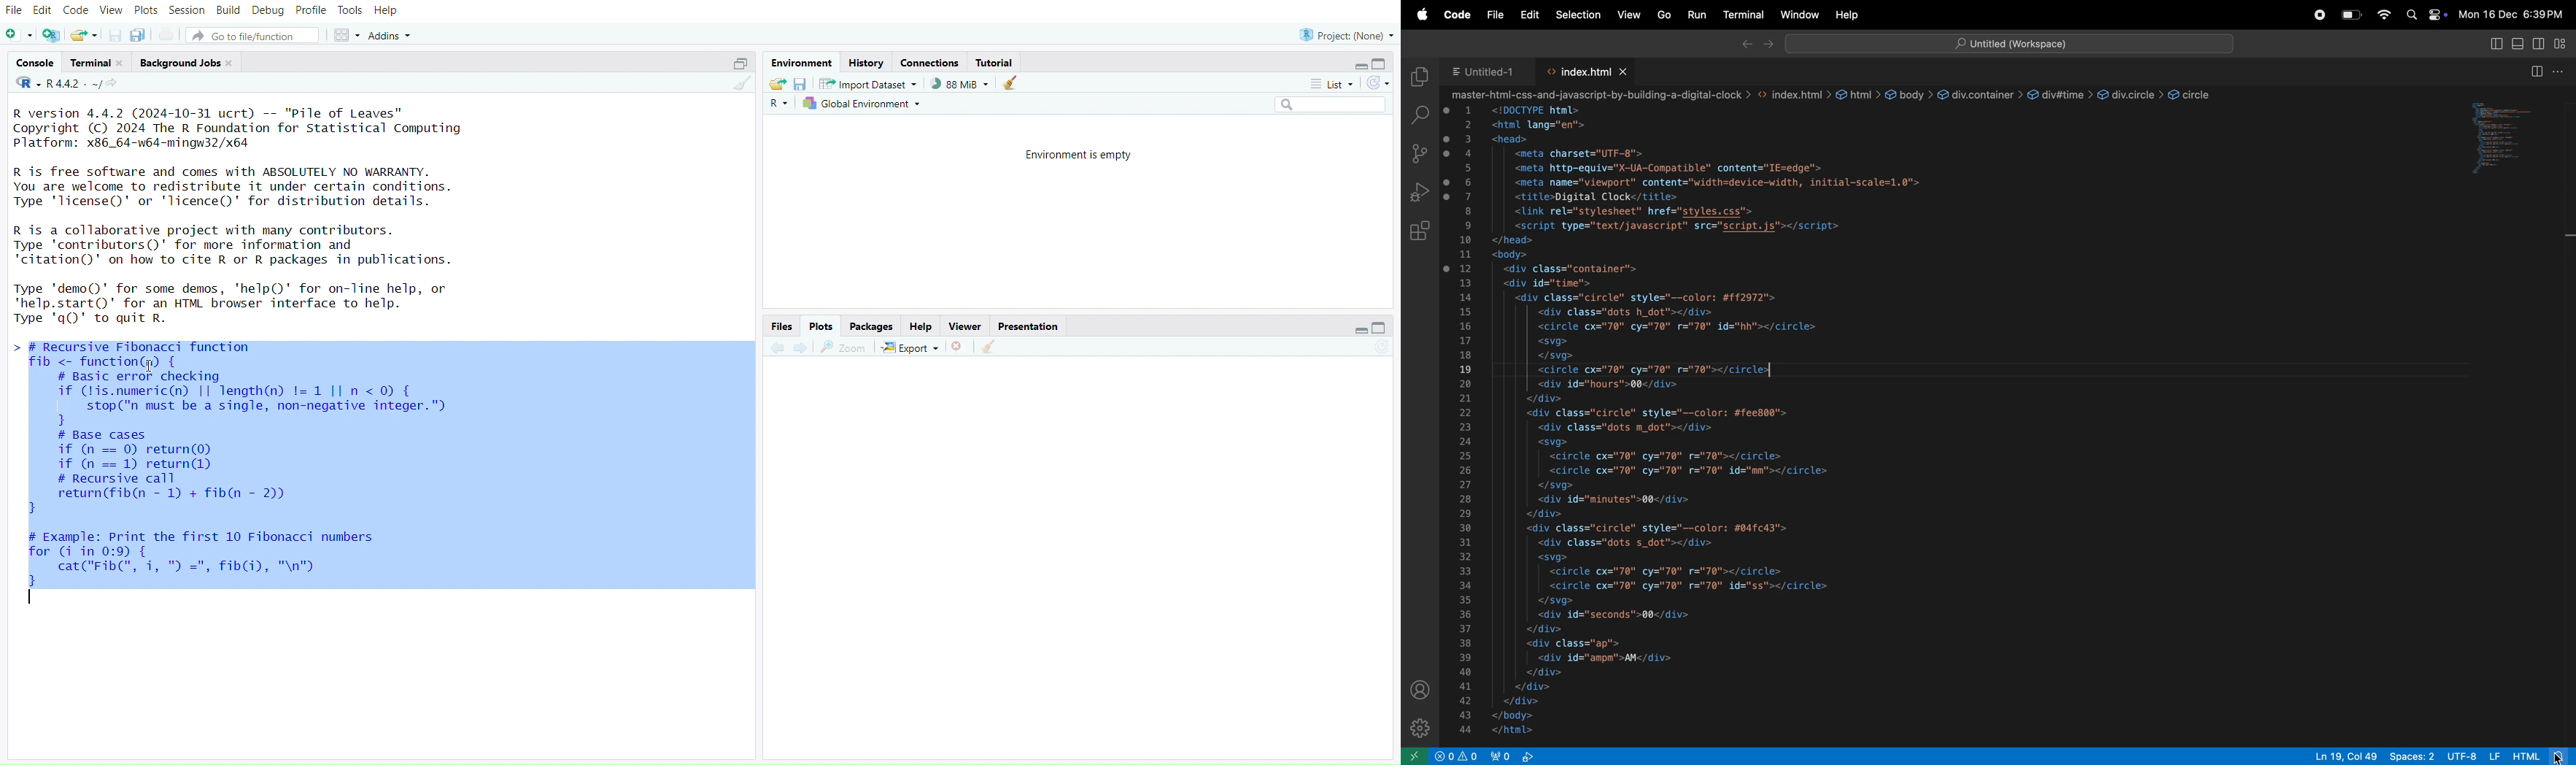 The image size is (2576, 784). Describe the element at coordinates (993, 347) in the screenshot. I see `clear all plot` at that location.